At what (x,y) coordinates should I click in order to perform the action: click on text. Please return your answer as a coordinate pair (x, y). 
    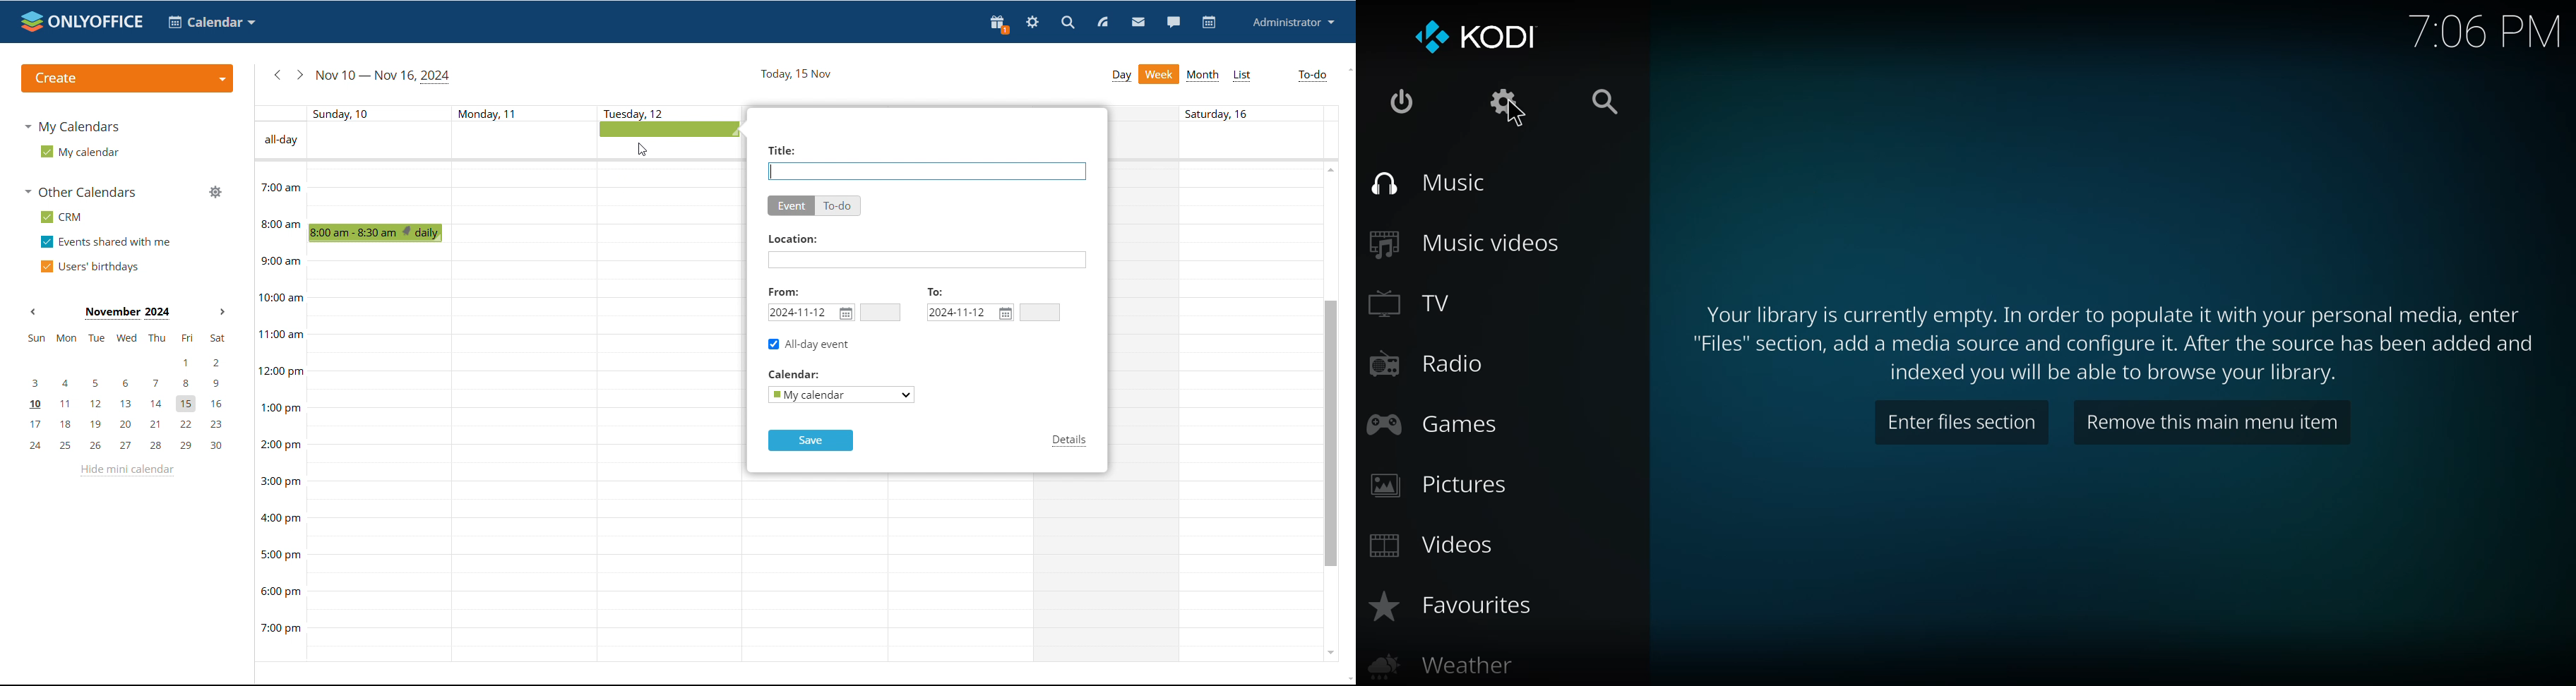
    Looking at the image, I should click on (636, 112).